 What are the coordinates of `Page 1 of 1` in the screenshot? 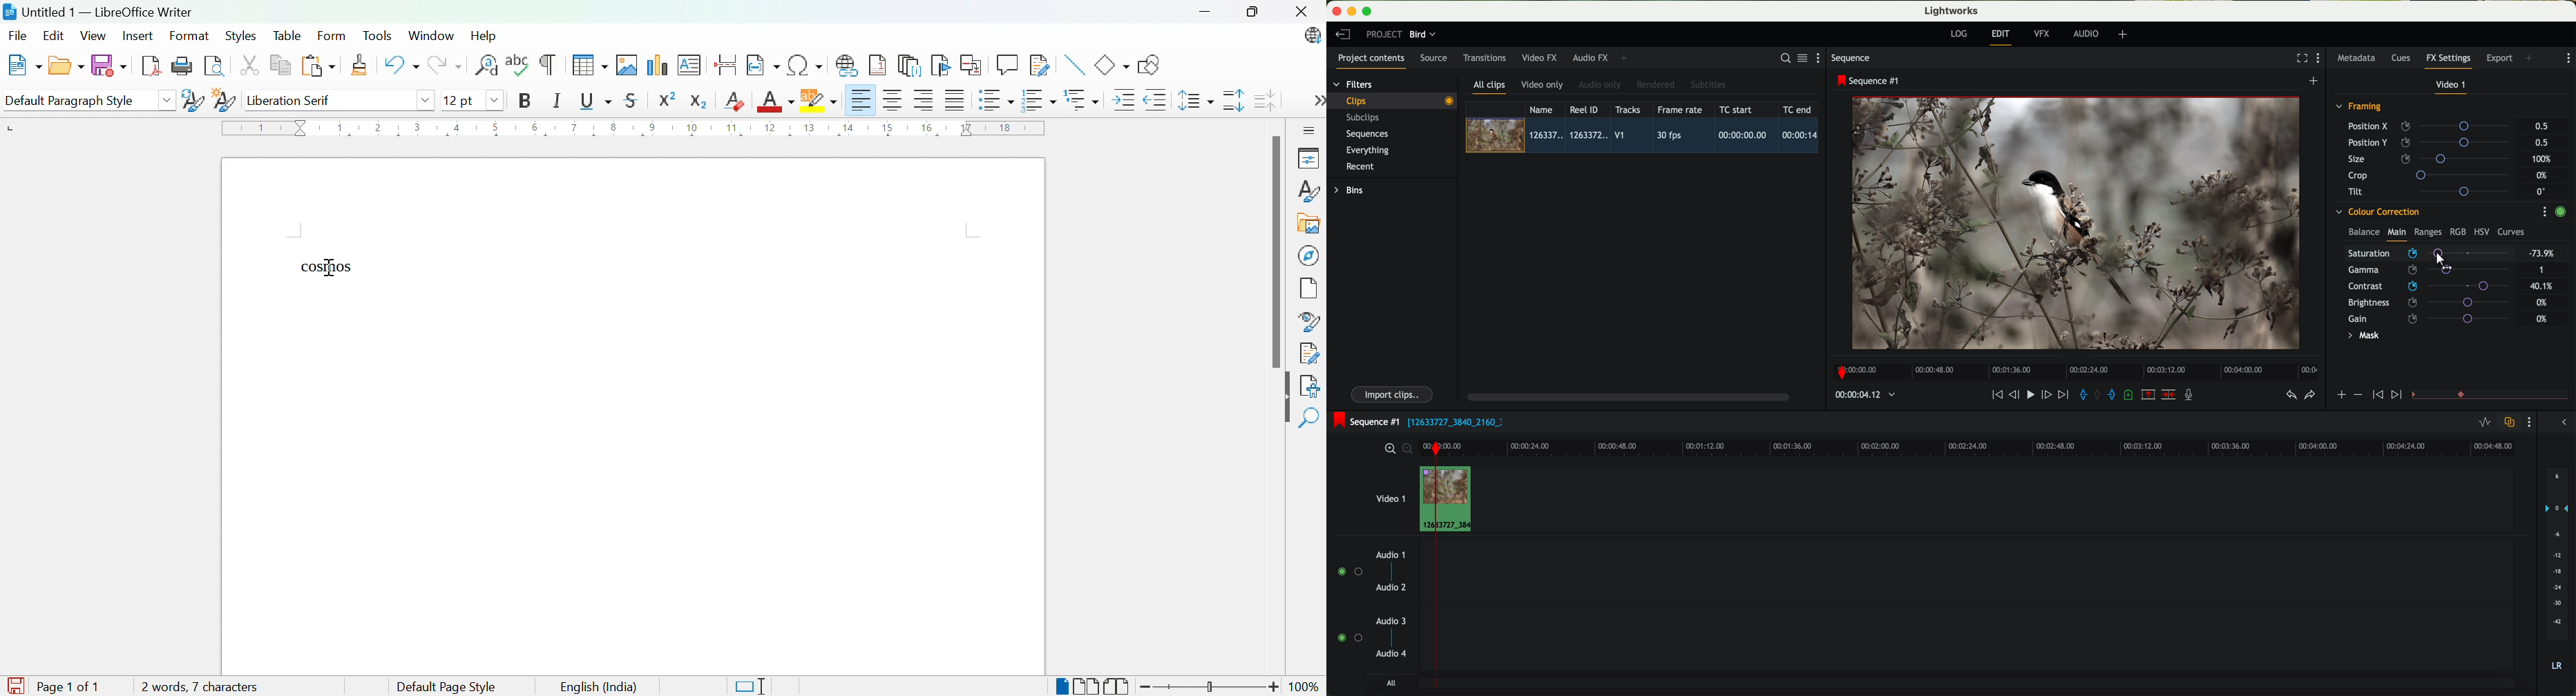 It's located at (53, 686).